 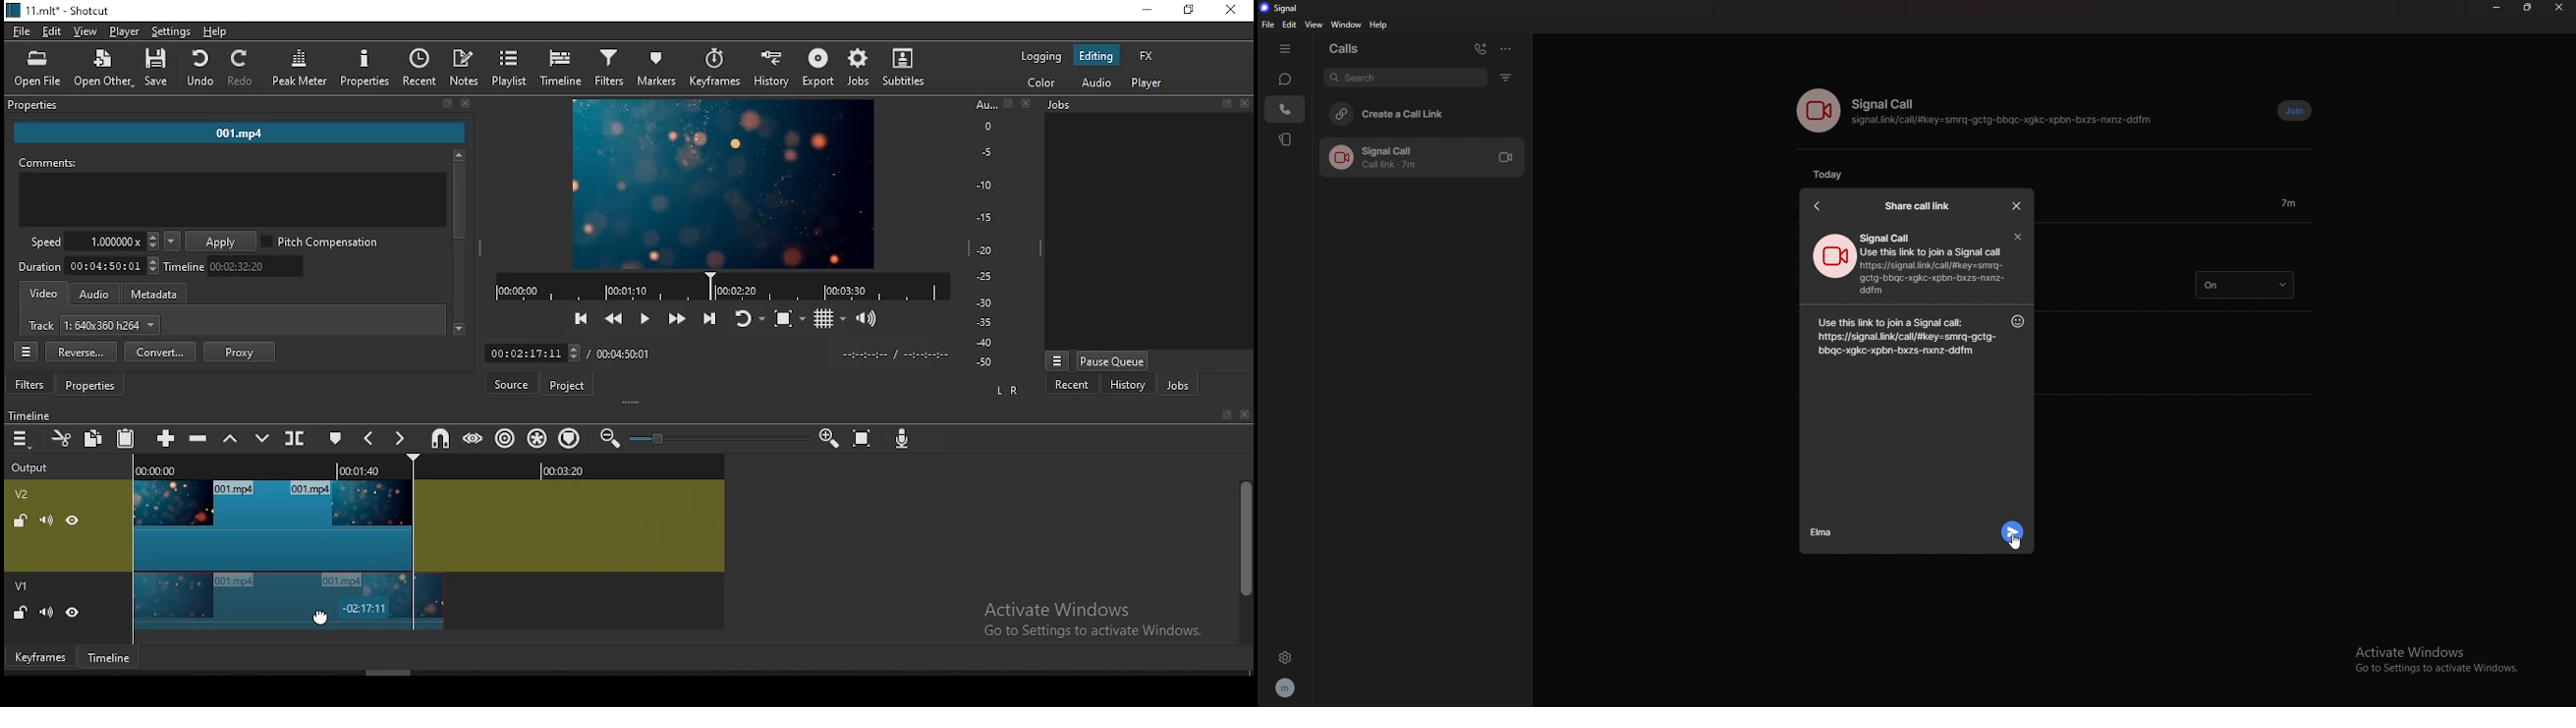 What do you see at coordinates (430, 466) in the screenshot?
I see `TIMELINE` at bounding box center [430, 466].